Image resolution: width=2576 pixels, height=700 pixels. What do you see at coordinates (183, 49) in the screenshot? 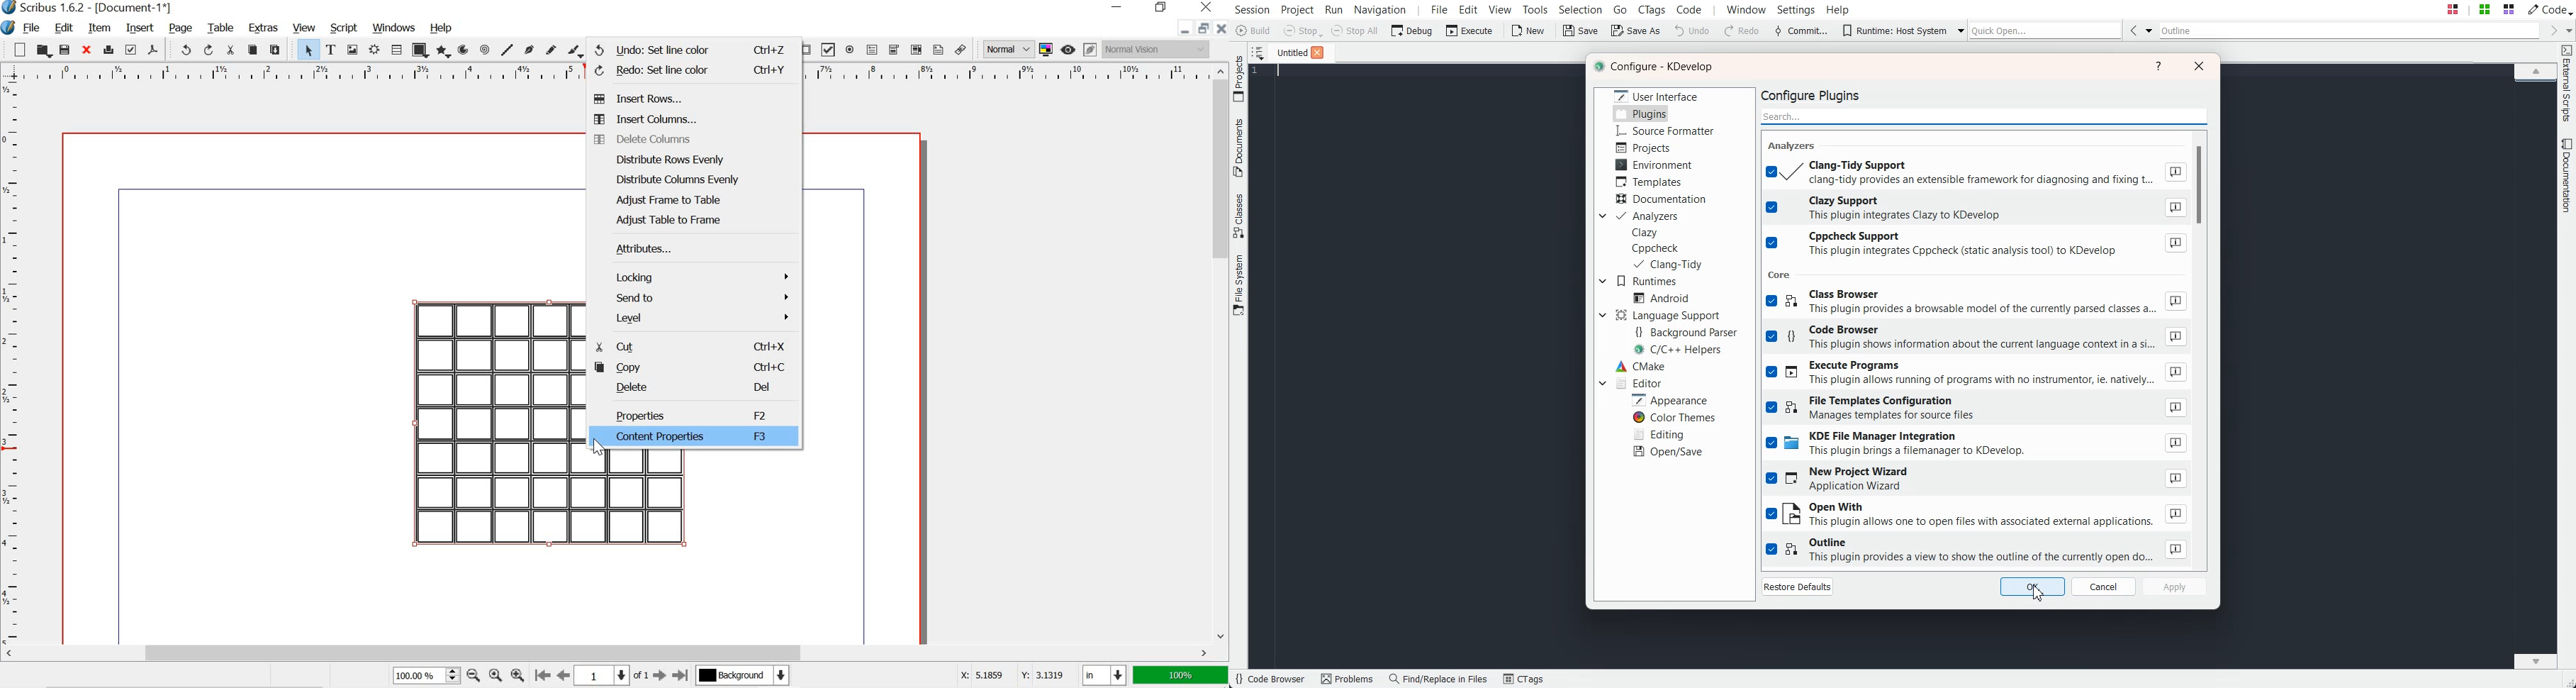
I see `undo` at bounding box center [183, 49].